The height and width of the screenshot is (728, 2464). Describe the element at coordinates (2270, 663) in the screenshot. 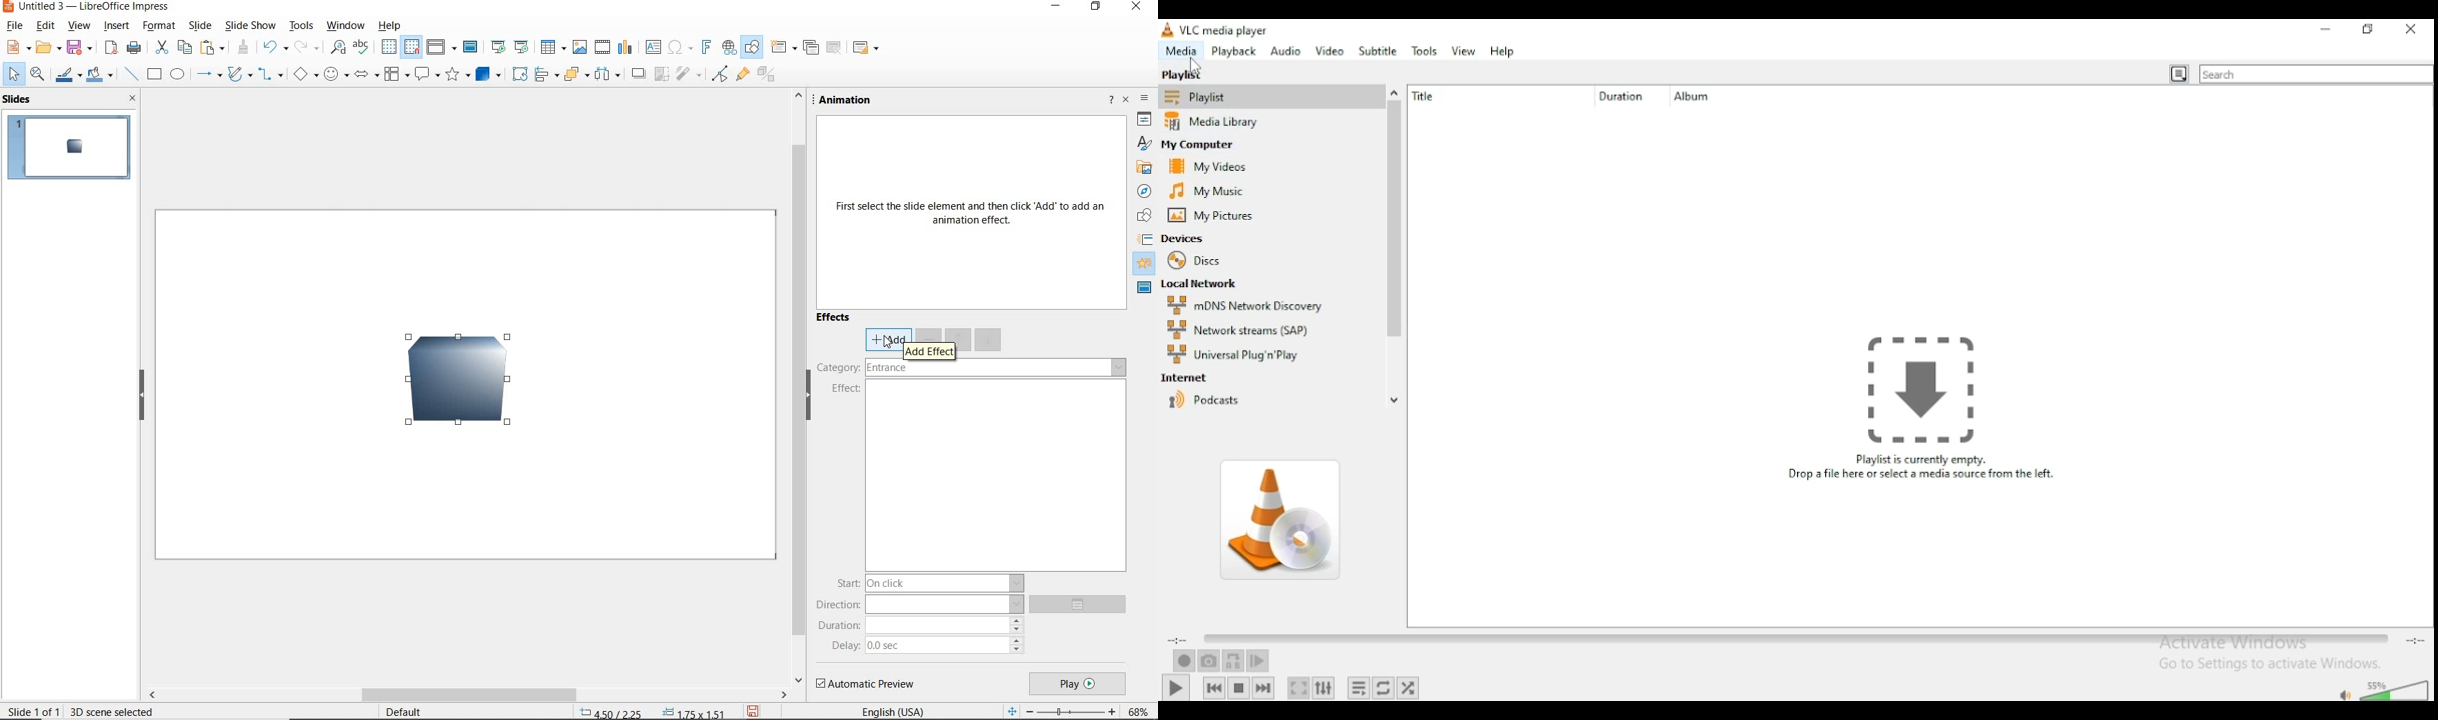

I see `Go to settings to activate windows` at that location.